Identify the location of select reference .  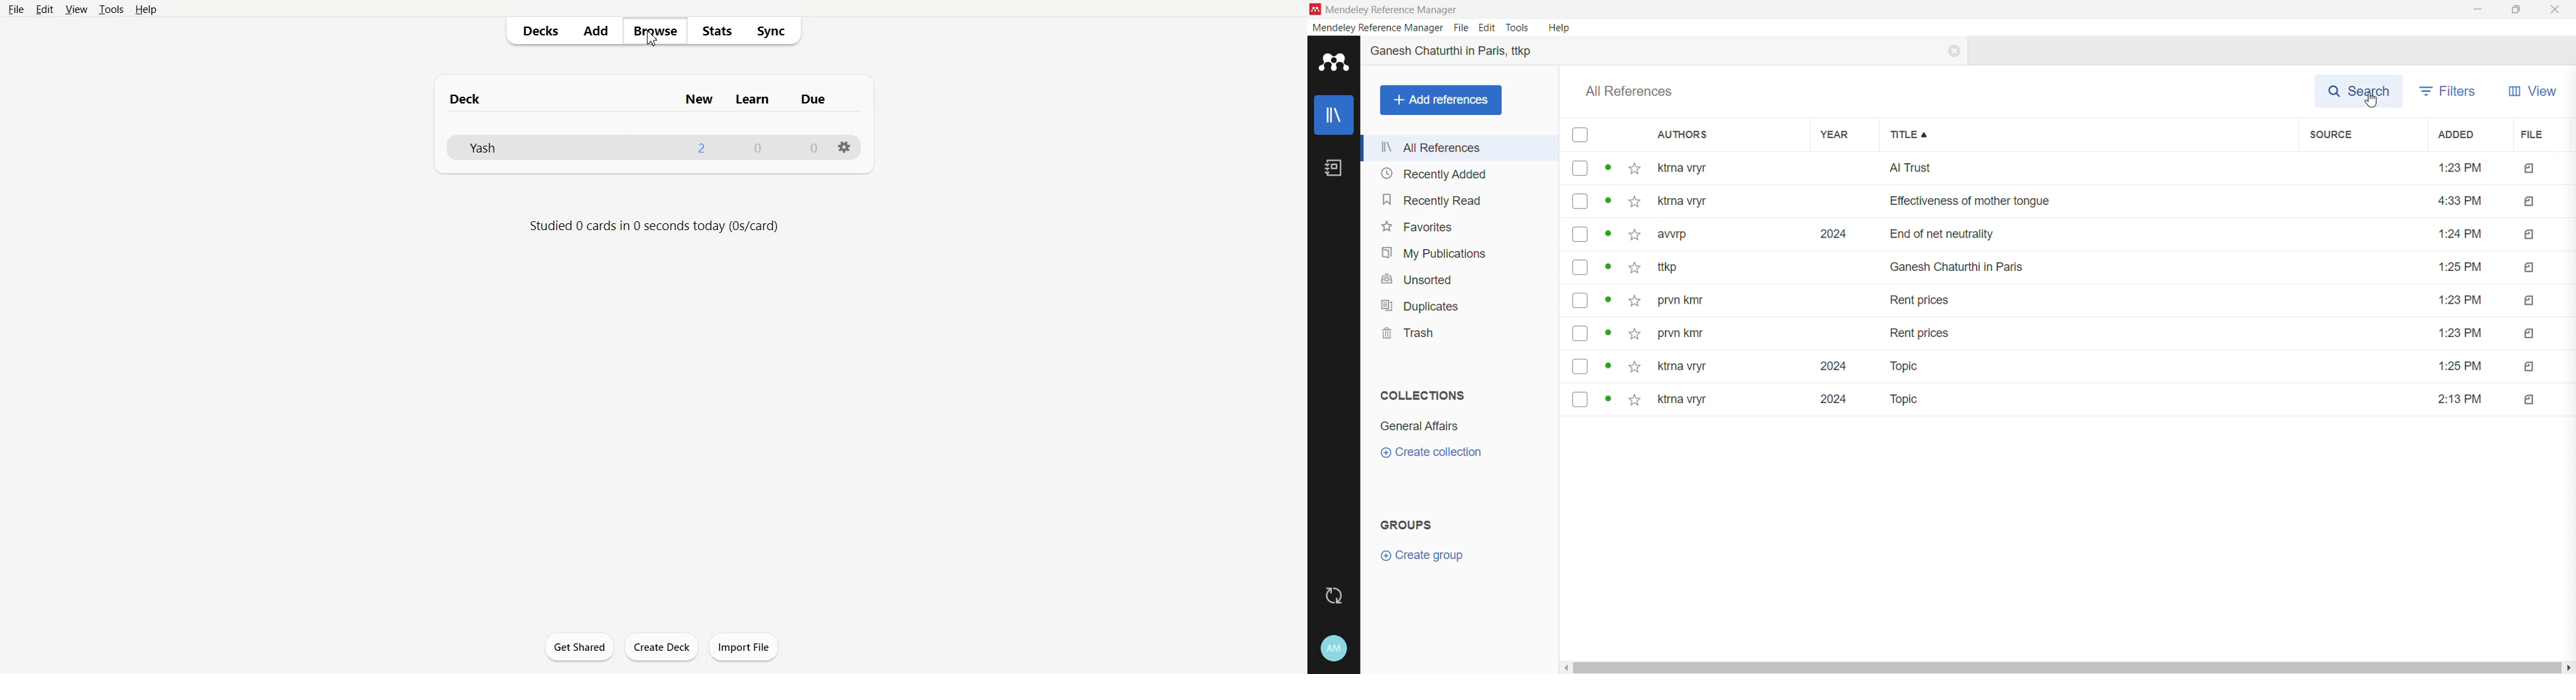
(1581, 235).